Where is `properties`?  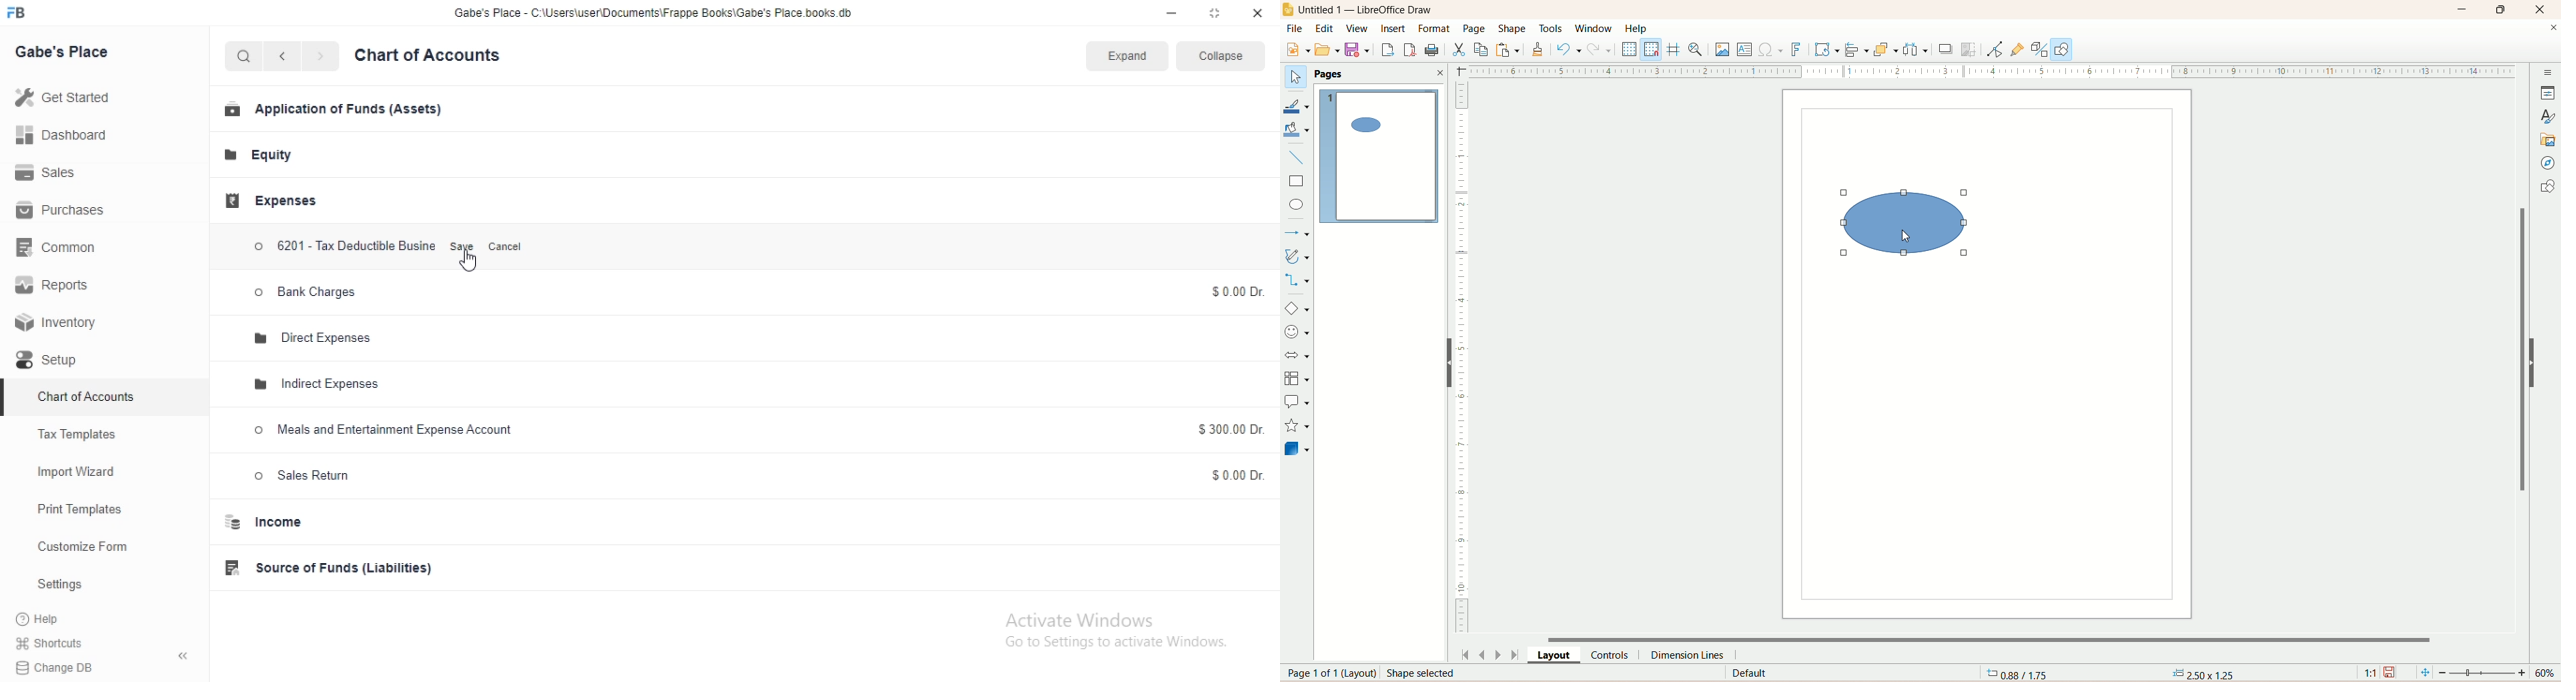
properties is located at coordinates (2548, 92).